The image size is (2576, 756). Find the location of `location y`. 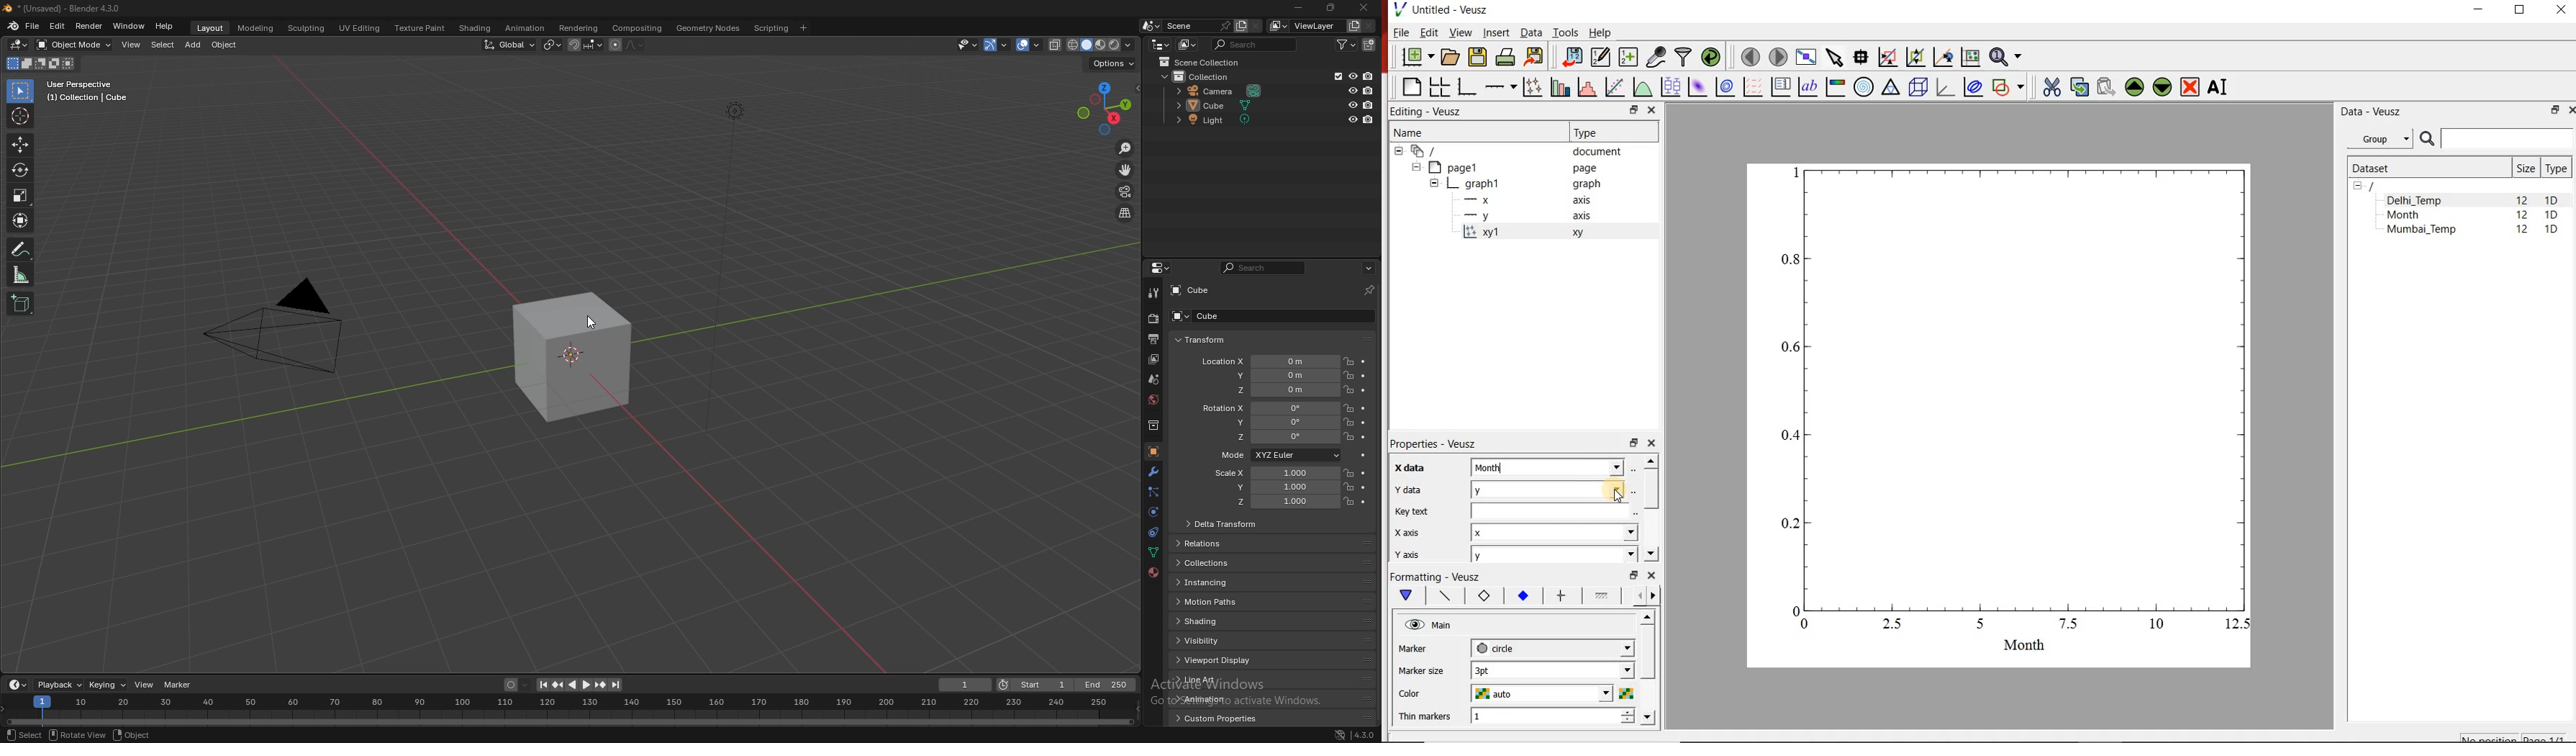

location y is located at coordinates (1269, 376).